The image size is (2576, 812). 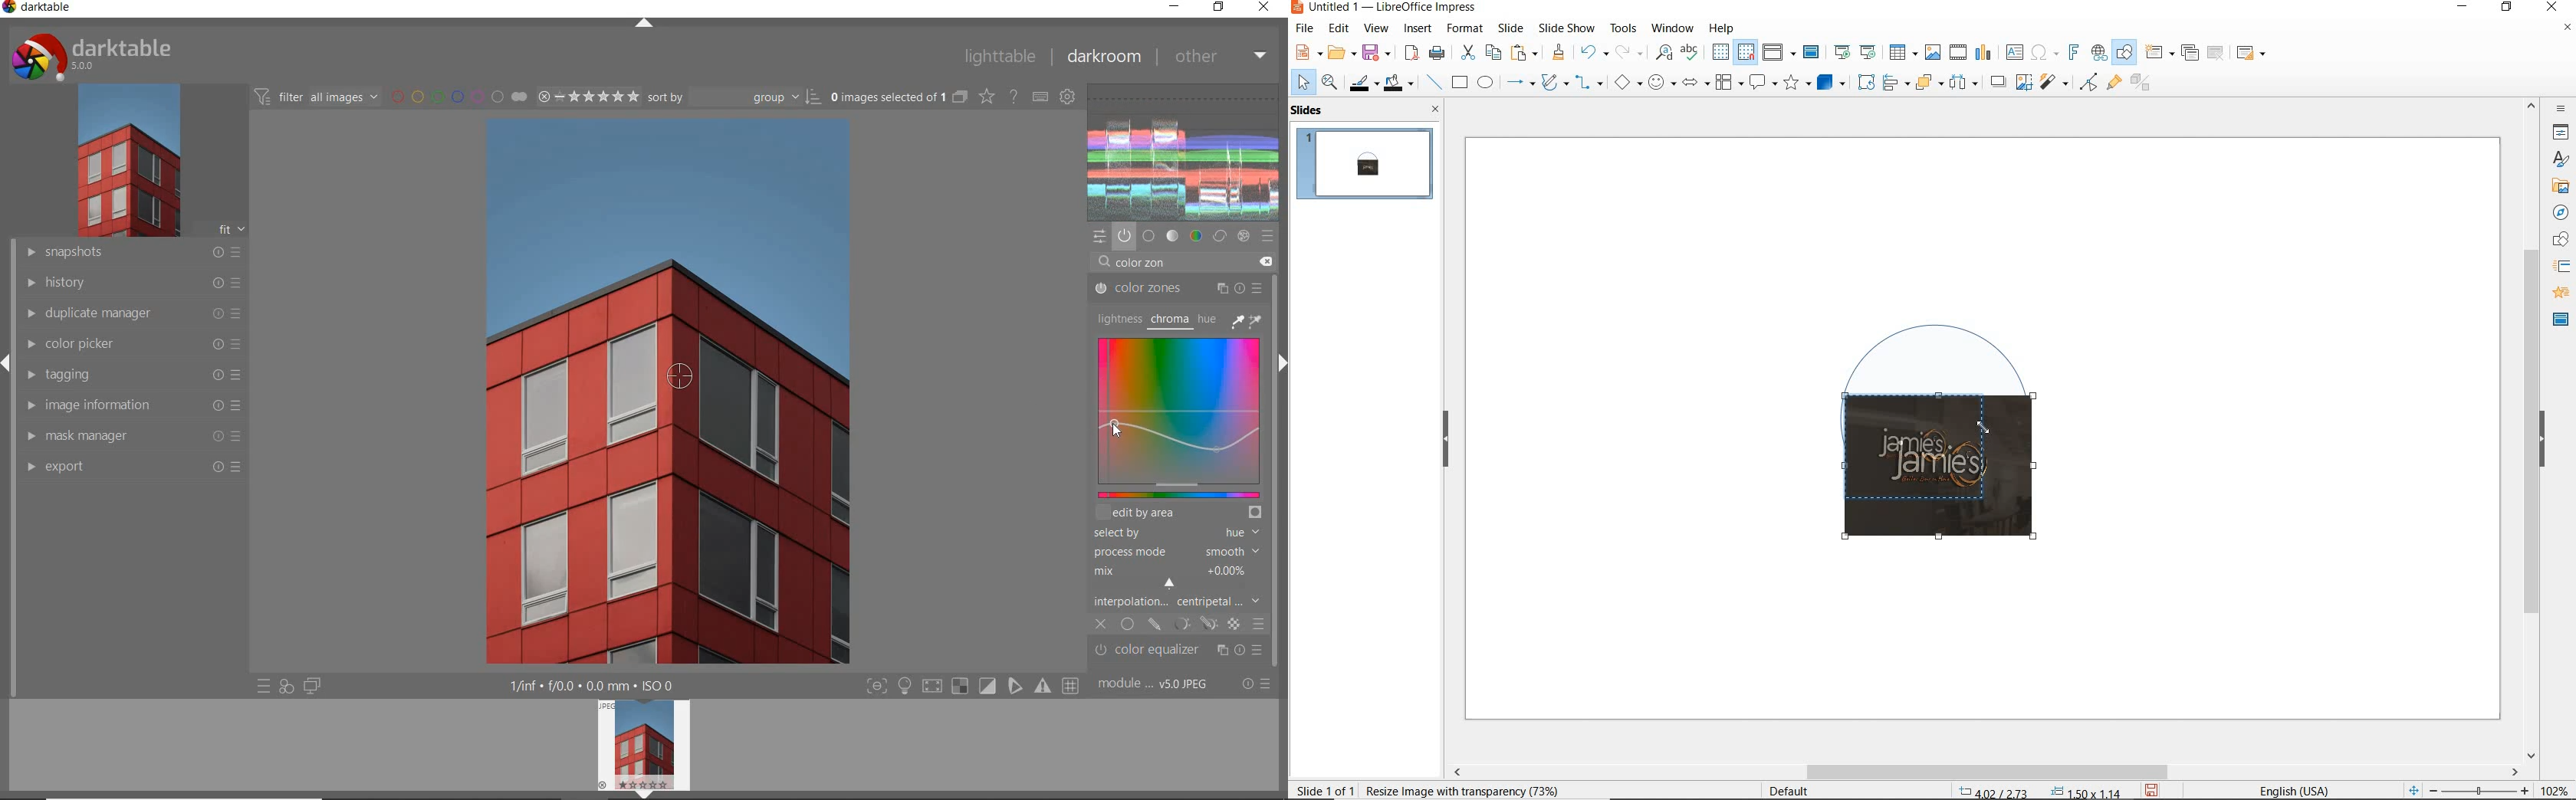 I want to click on PROCESS MODE, so click(x=1175, y=551).